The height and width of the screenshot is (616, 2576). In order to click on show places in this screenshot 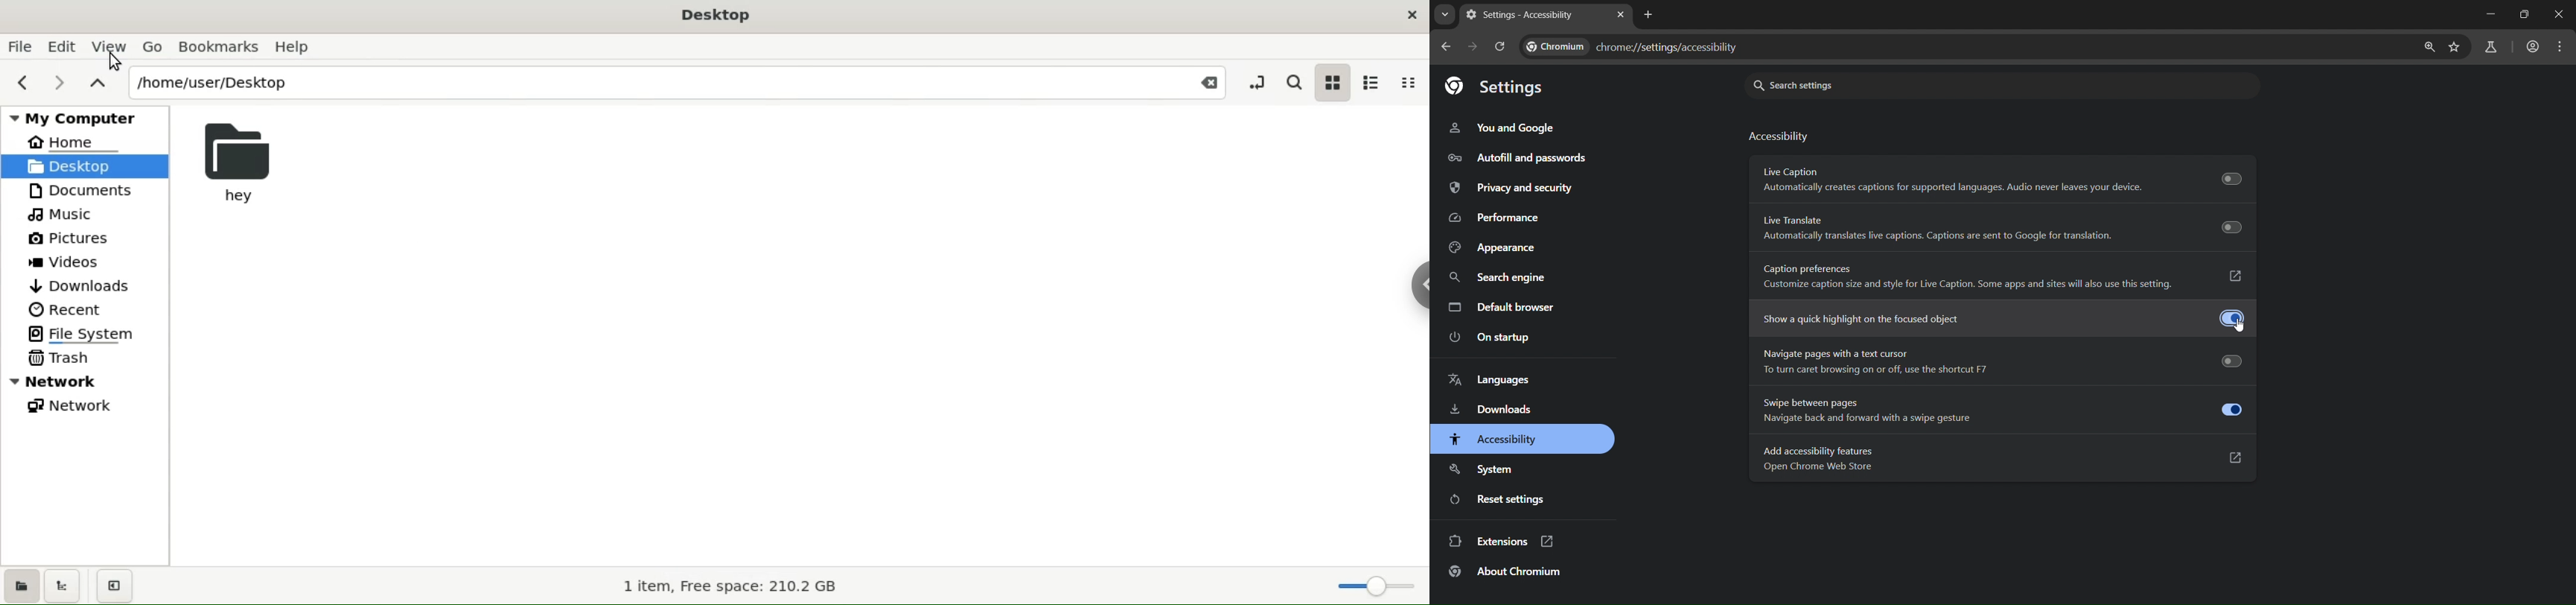, I will do `click(23, 585)`.